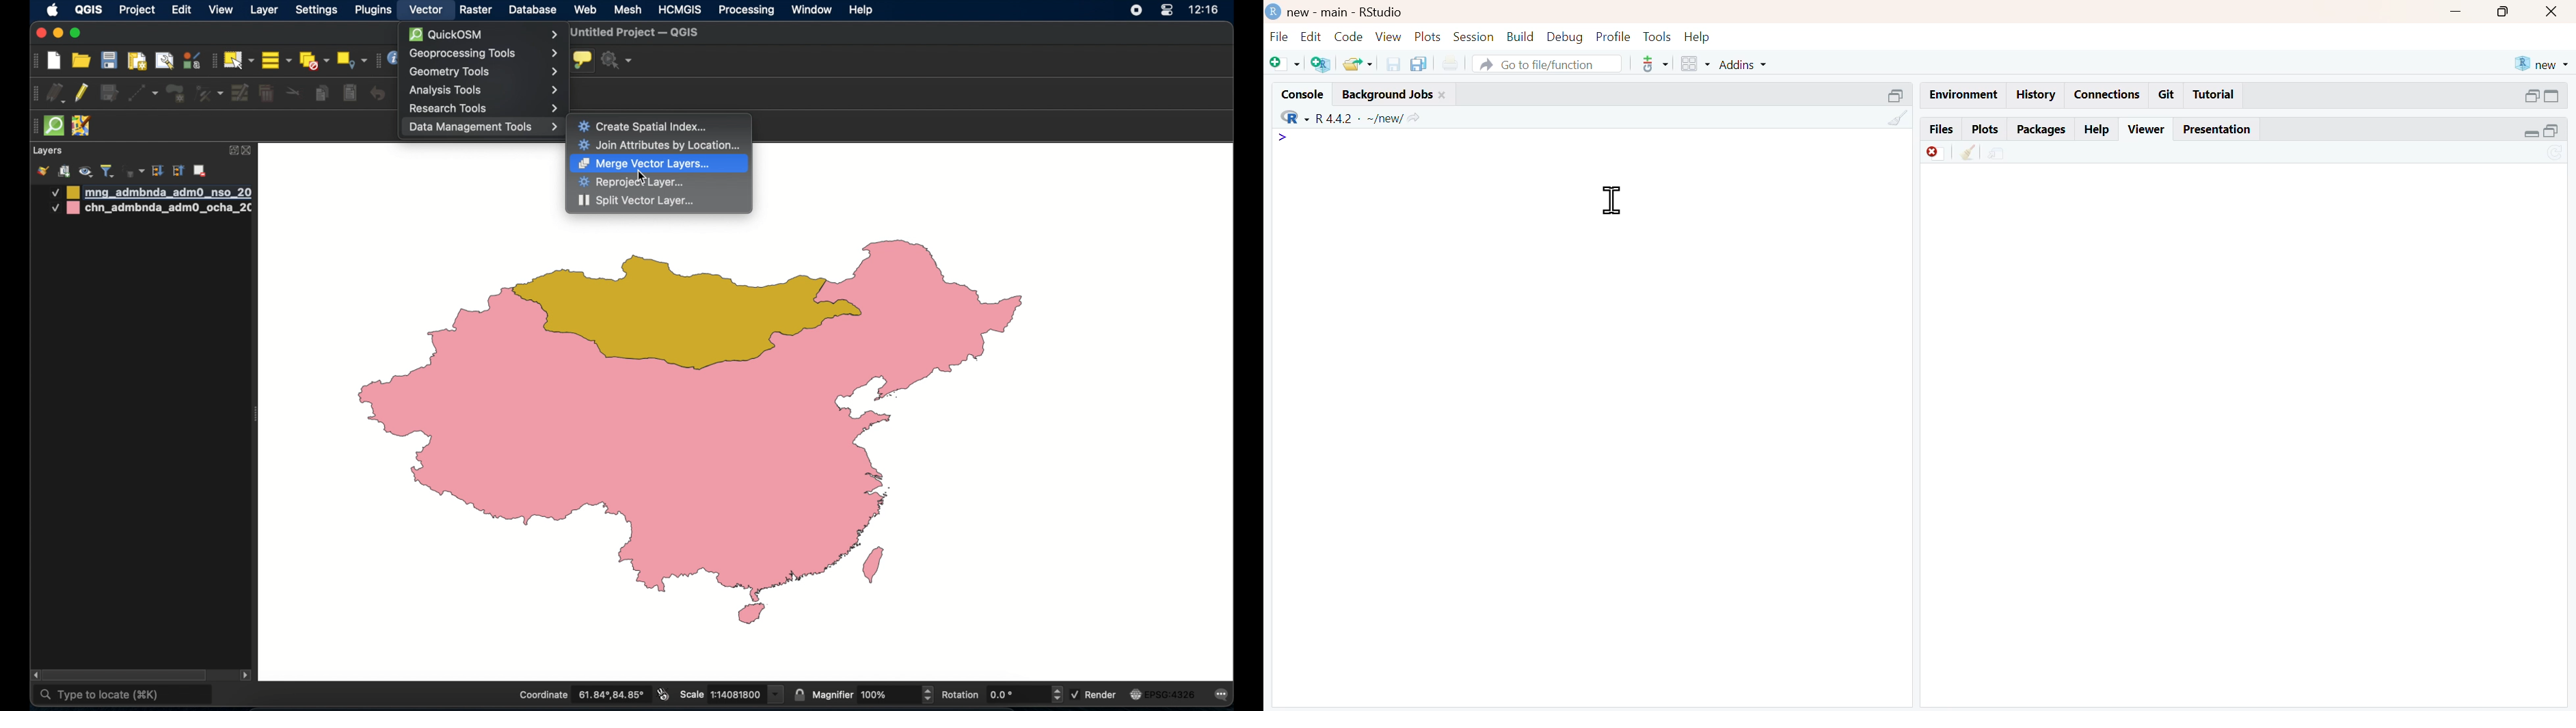 The image size is (2576, 728). I want to click on minimize/maximize, so click(2541, 131).